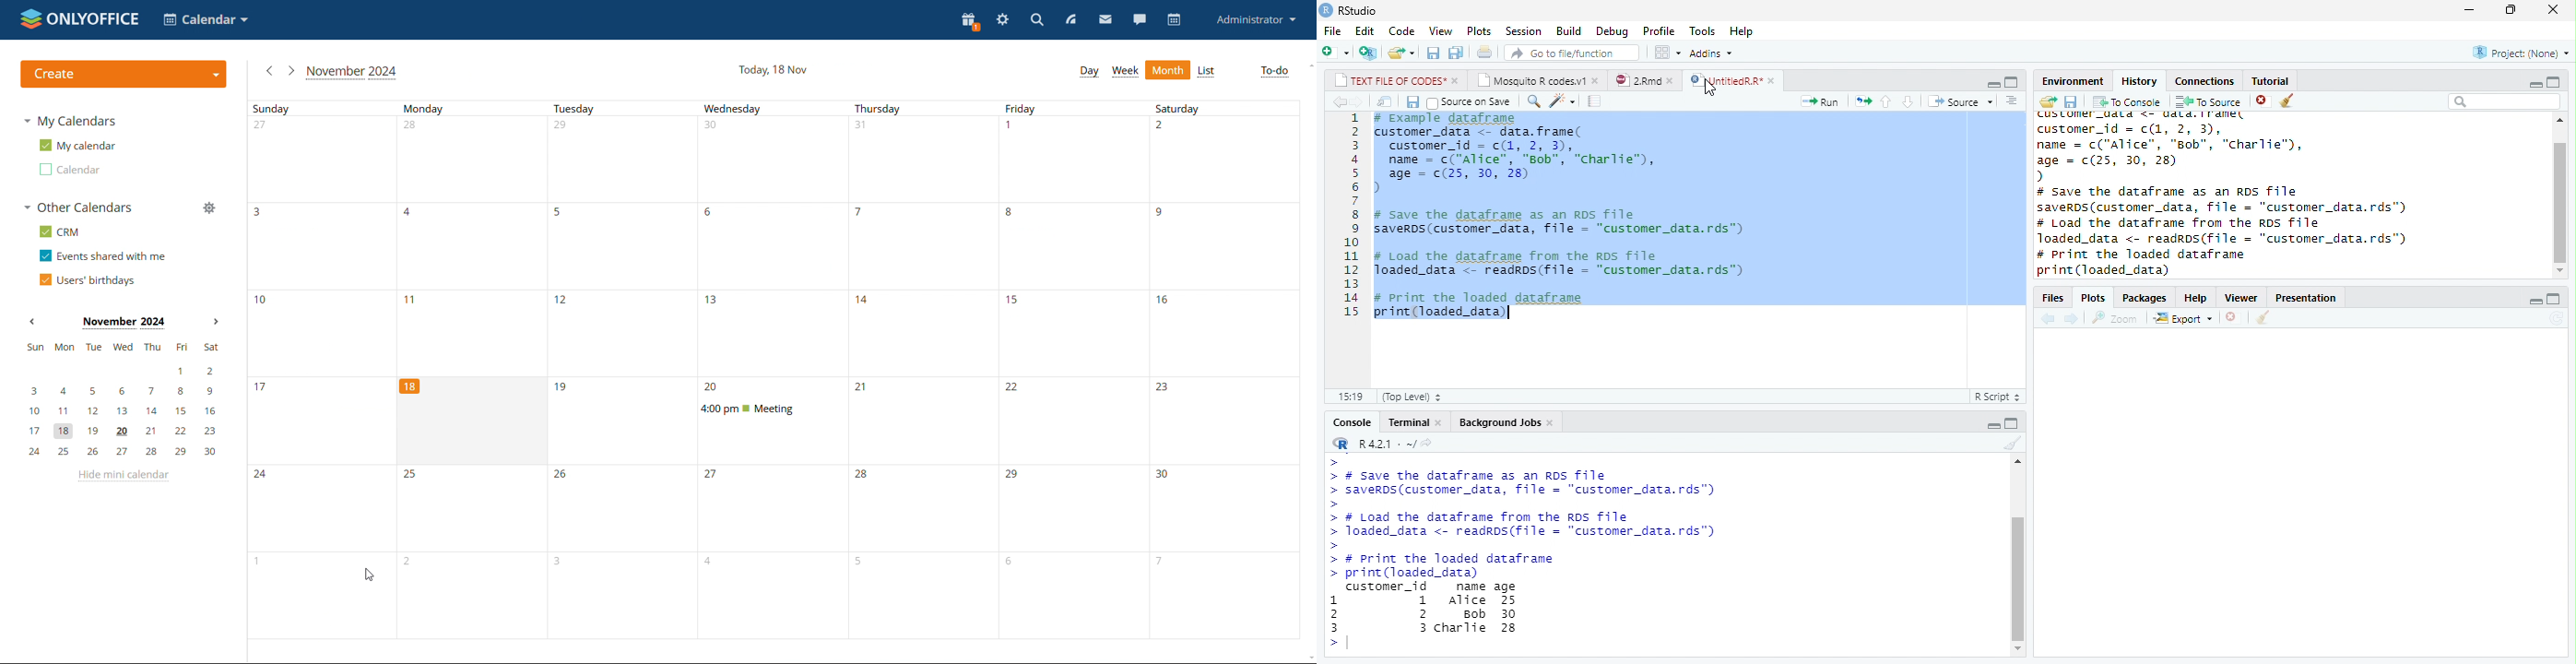  What do you see at coordinates (1563, 101) in the screenshot?
I see `code tools` at bounding box center [1563, 101].